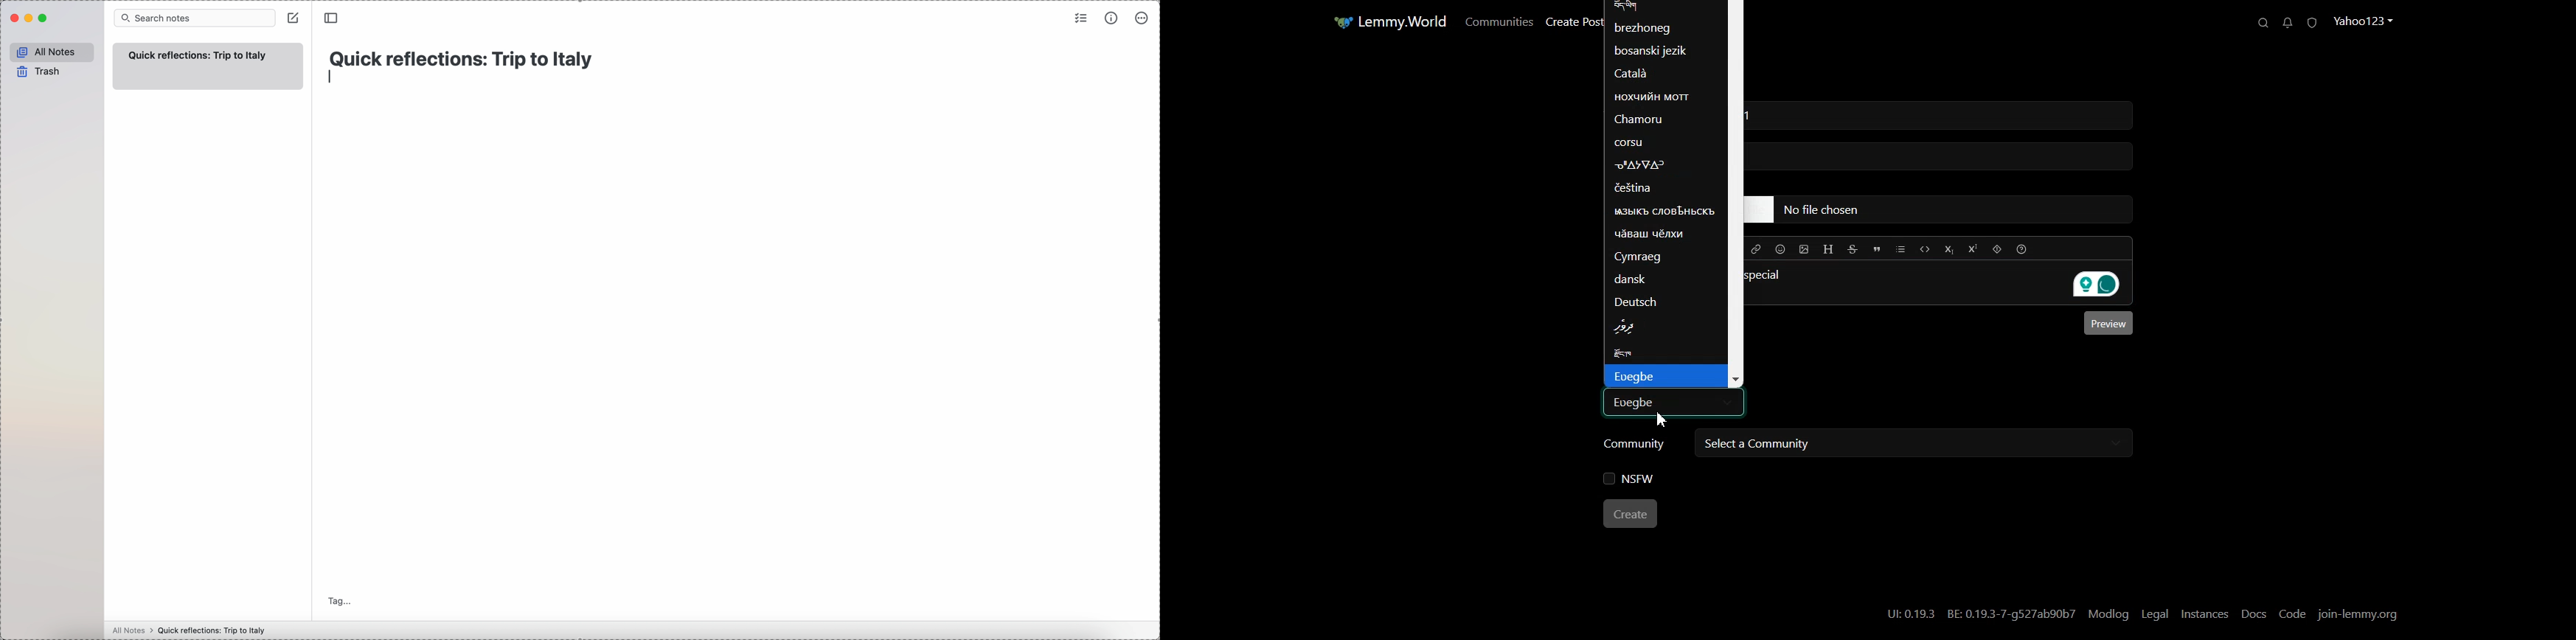 The height and width of the screenshot is (644, 2576). What do you see at coordinates (1997, 248) in the screenshot?
I see `Spoiler` at bounding box center [1997, 248].